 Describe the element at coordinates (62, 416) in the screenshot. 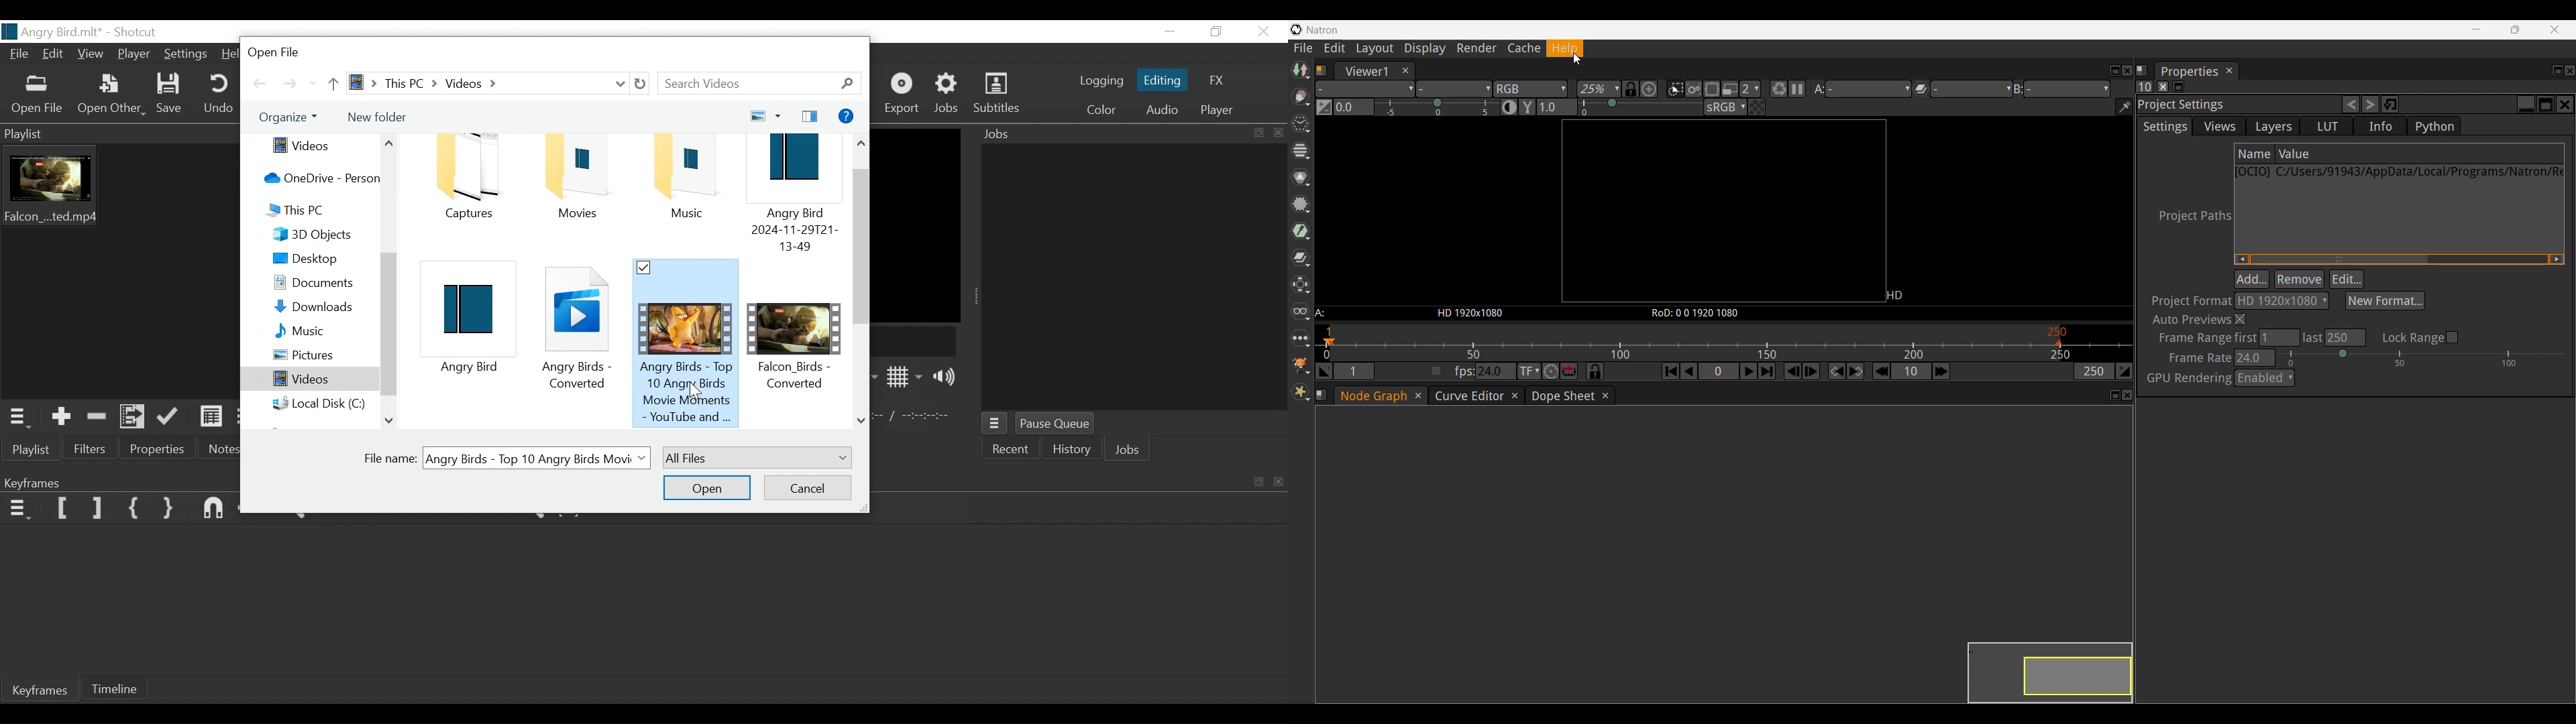

I see `Add the Source to the playlis` at that location.